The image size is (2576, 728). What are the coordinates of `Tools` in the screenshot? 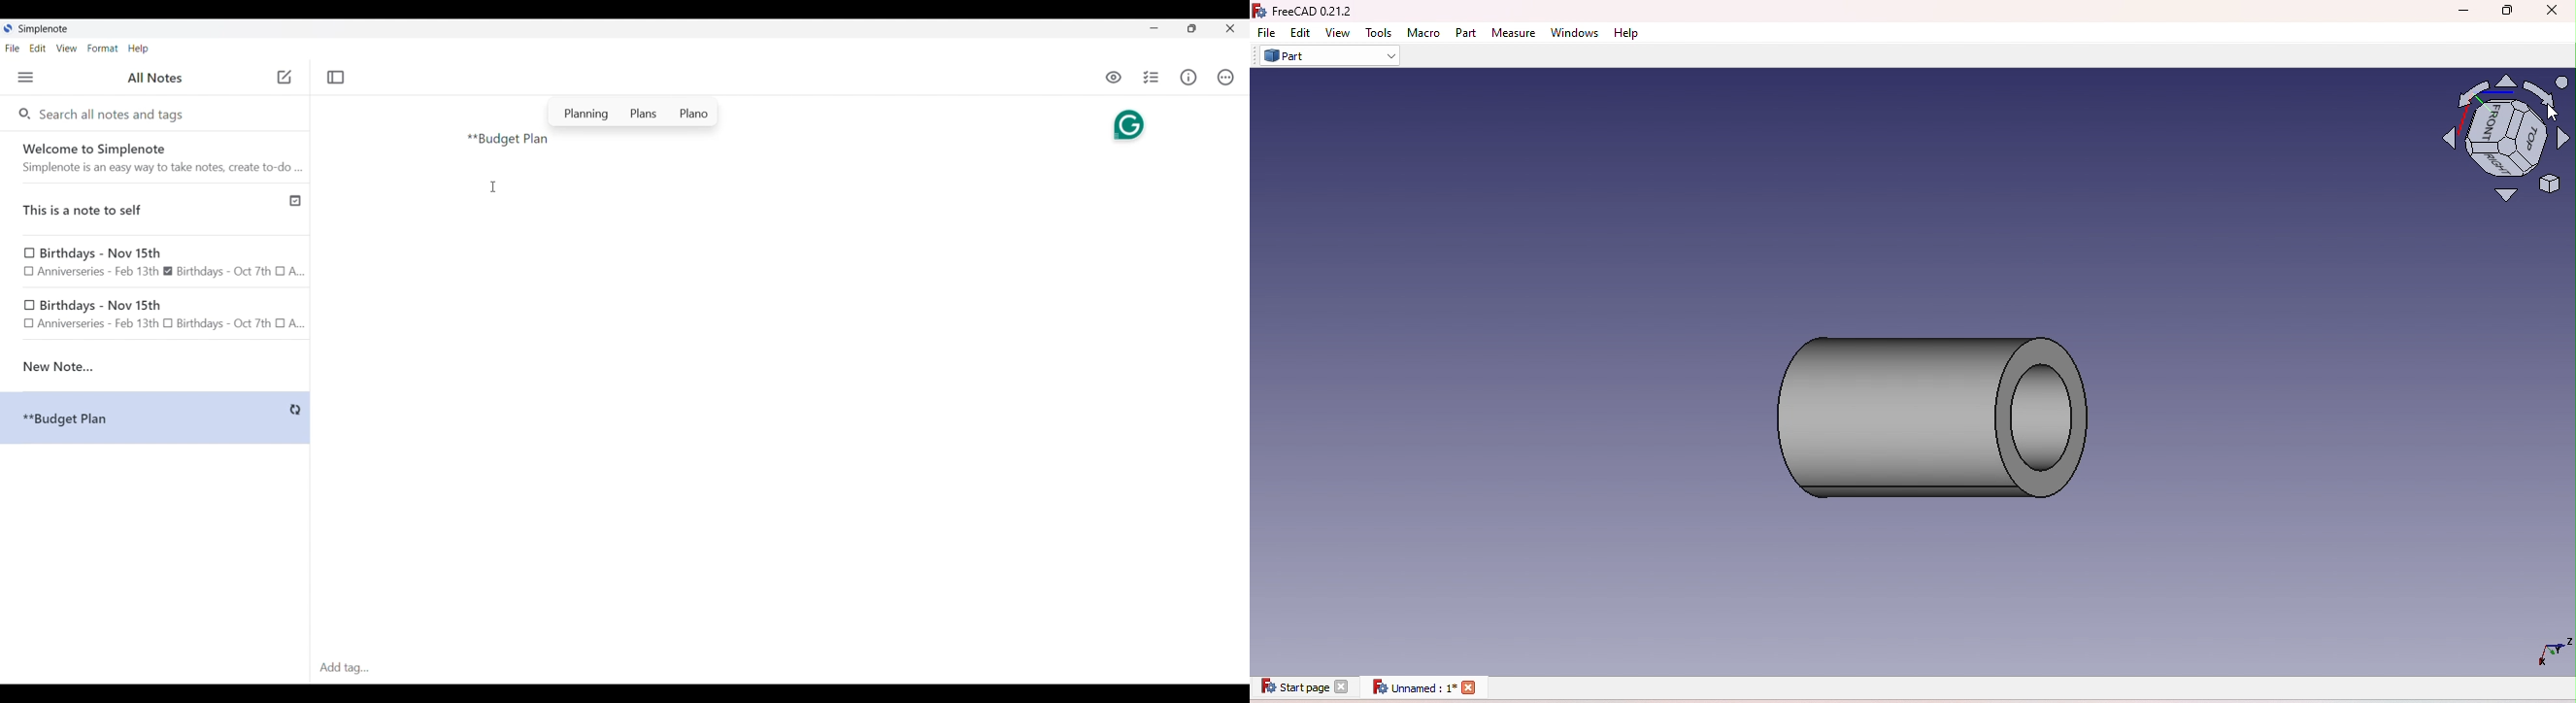 It's located at (1377, 33).